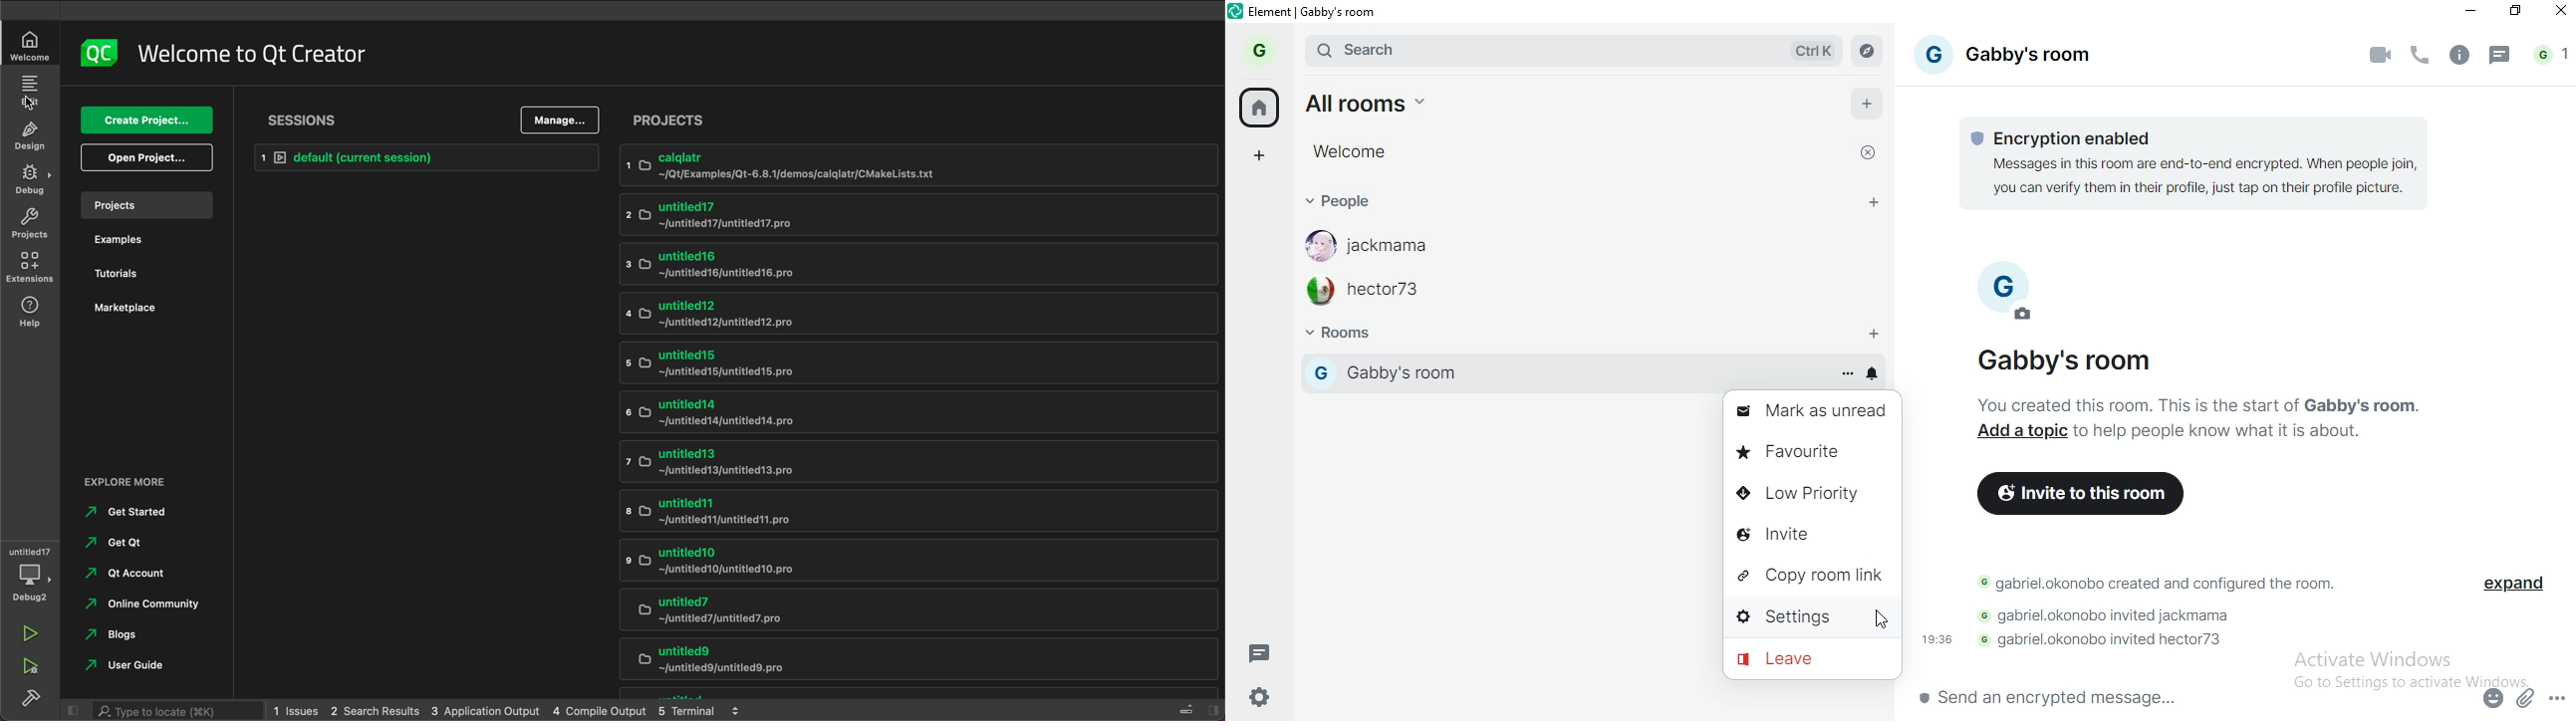  I want to click on cursor, so click(1883, 619).